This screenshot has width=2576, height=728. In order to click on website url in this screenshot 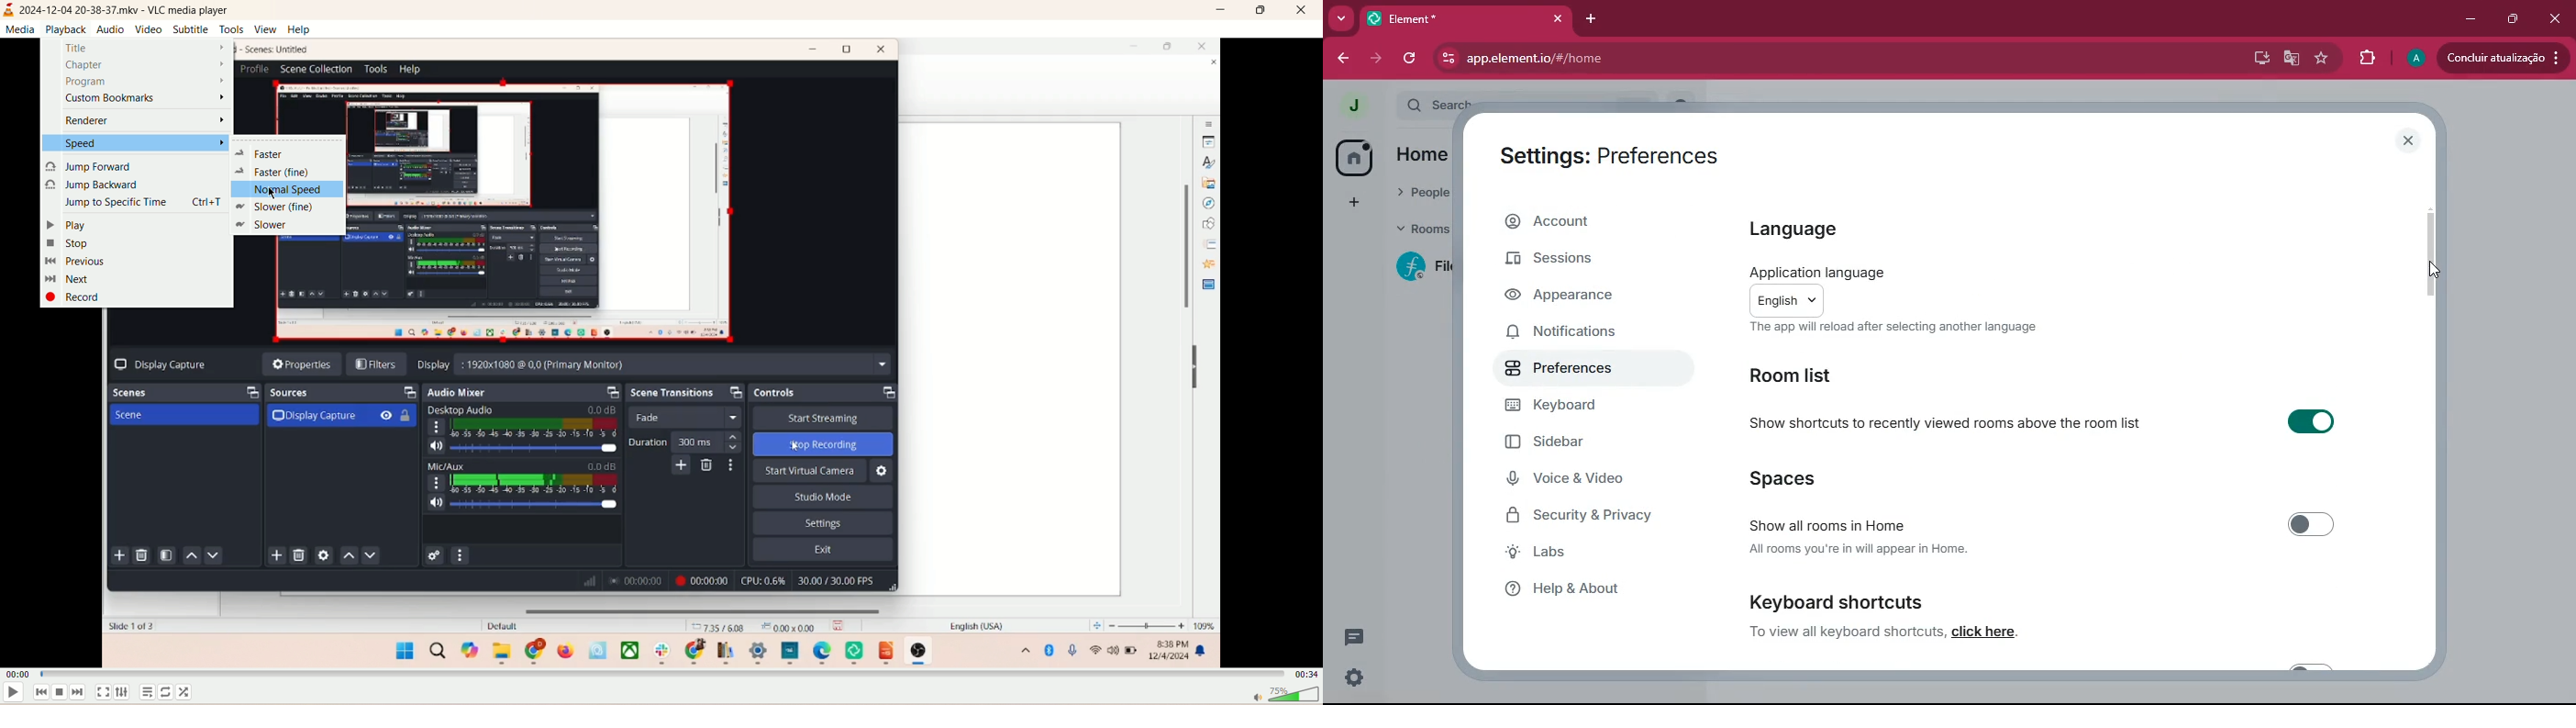, I will do `click(1632, 60)`.